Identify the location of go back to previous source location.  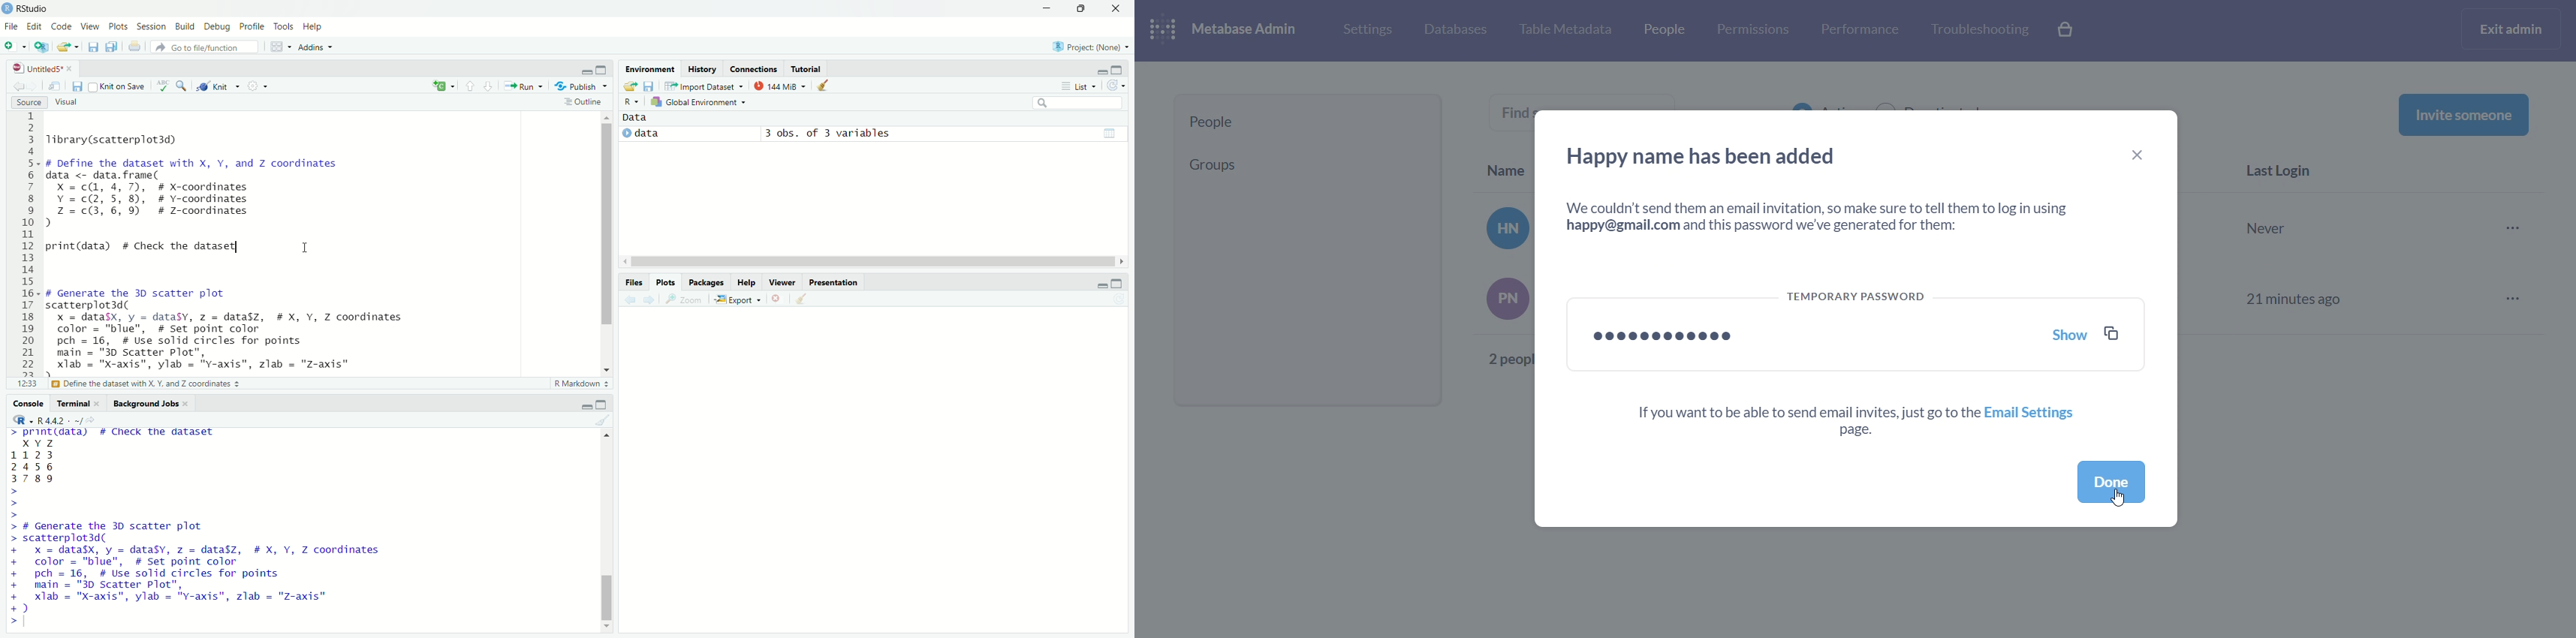
(12, 86).